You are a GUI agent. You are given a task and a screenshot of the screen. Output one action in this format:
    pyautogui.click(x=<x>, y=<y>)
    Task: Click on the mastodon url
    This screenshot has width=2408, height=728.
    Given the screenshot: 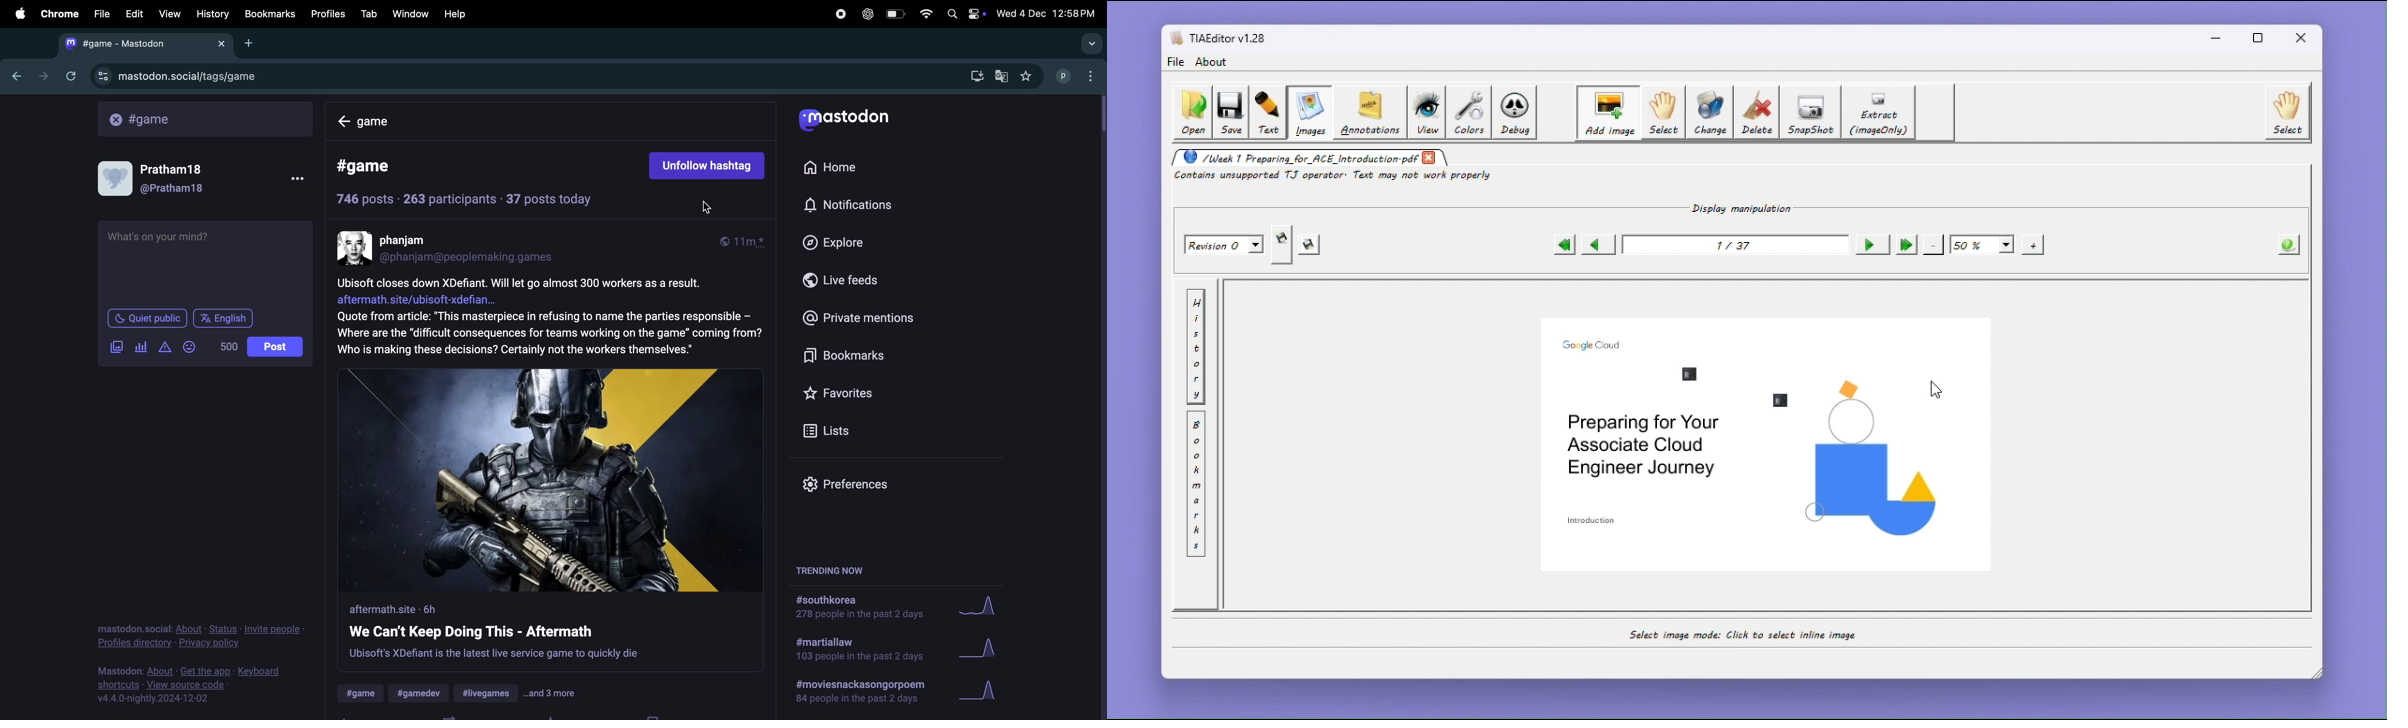 What is the action you would take?
    pyautogui.click(x=175, y=76)
    